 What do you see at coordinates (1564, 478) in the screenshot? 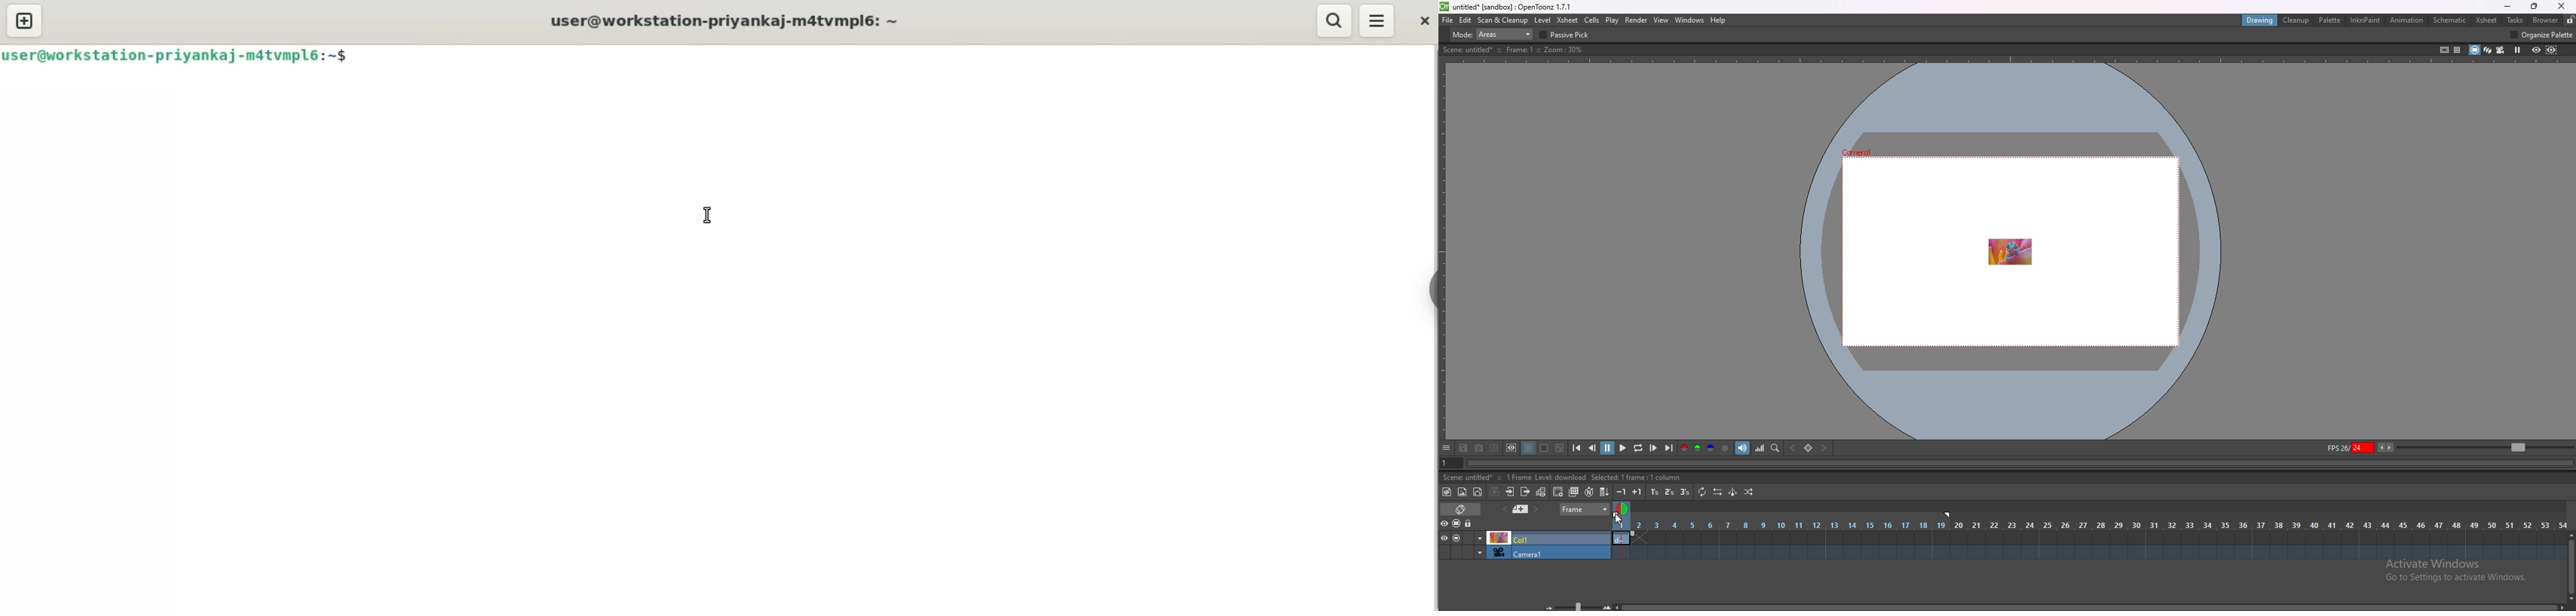
I see `description` at bounding box center [1564, 478].